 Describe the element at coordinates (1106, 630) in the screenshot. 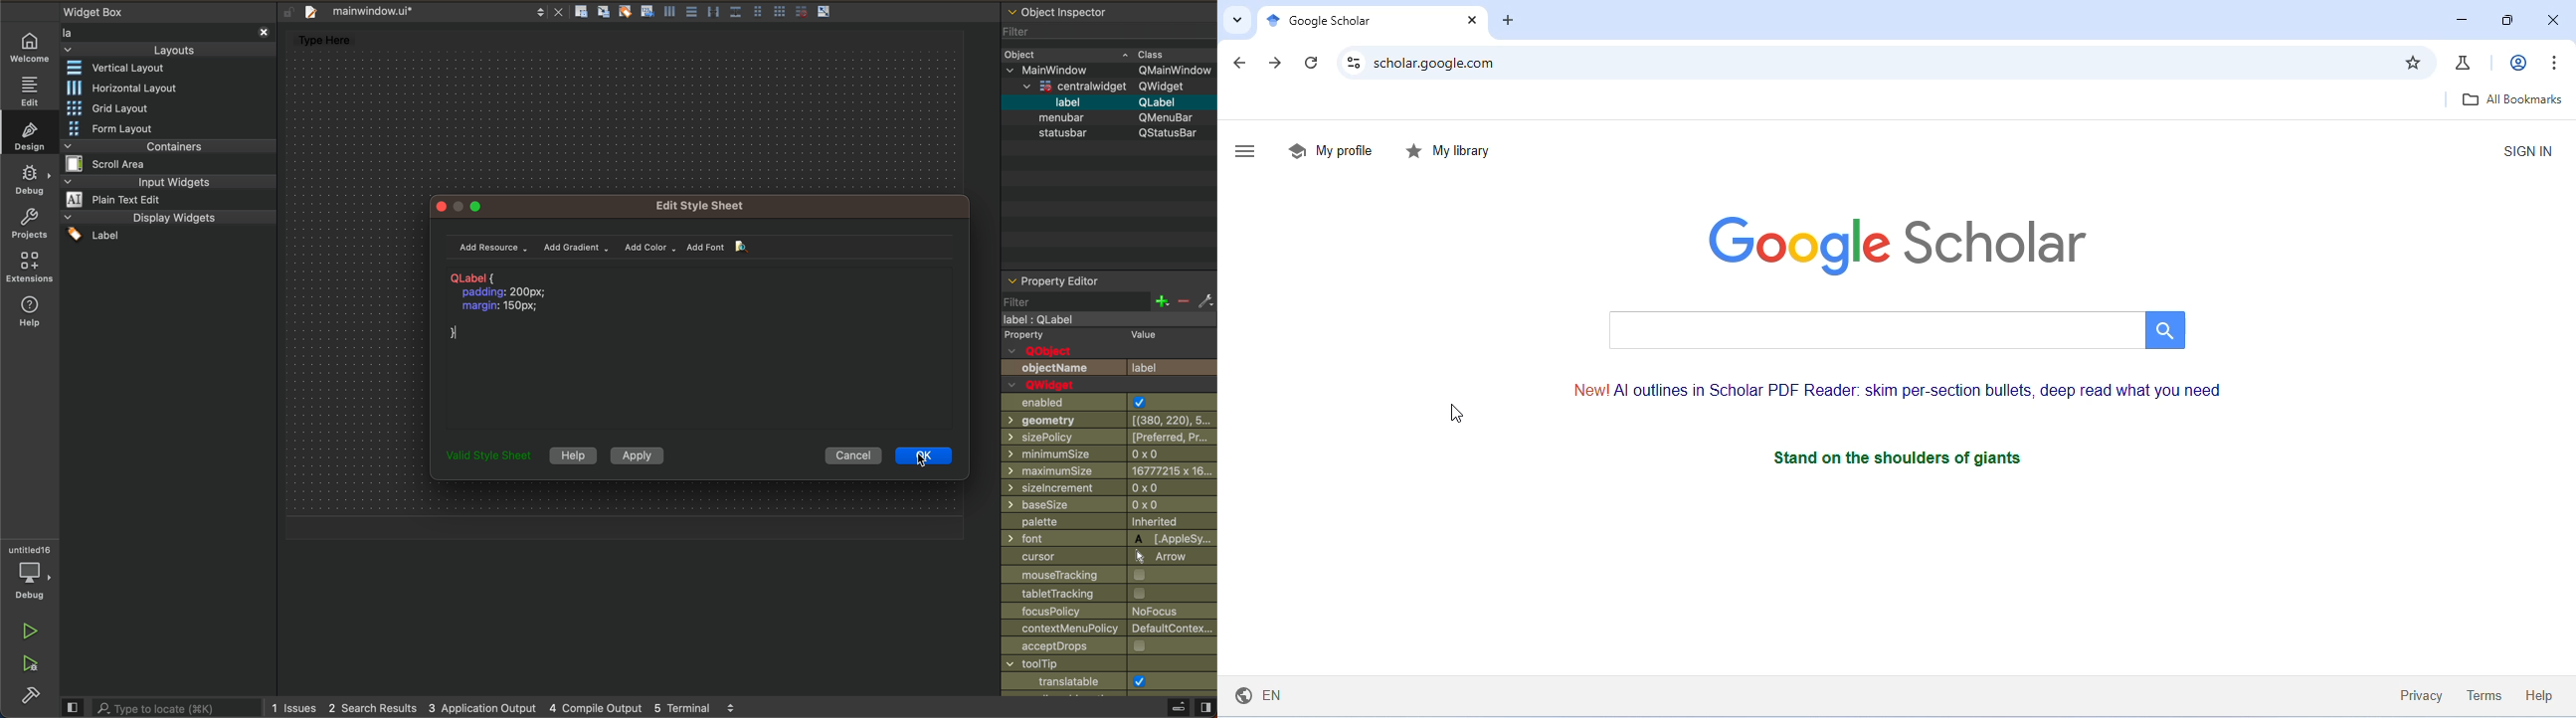

I see `contextual` at that location.